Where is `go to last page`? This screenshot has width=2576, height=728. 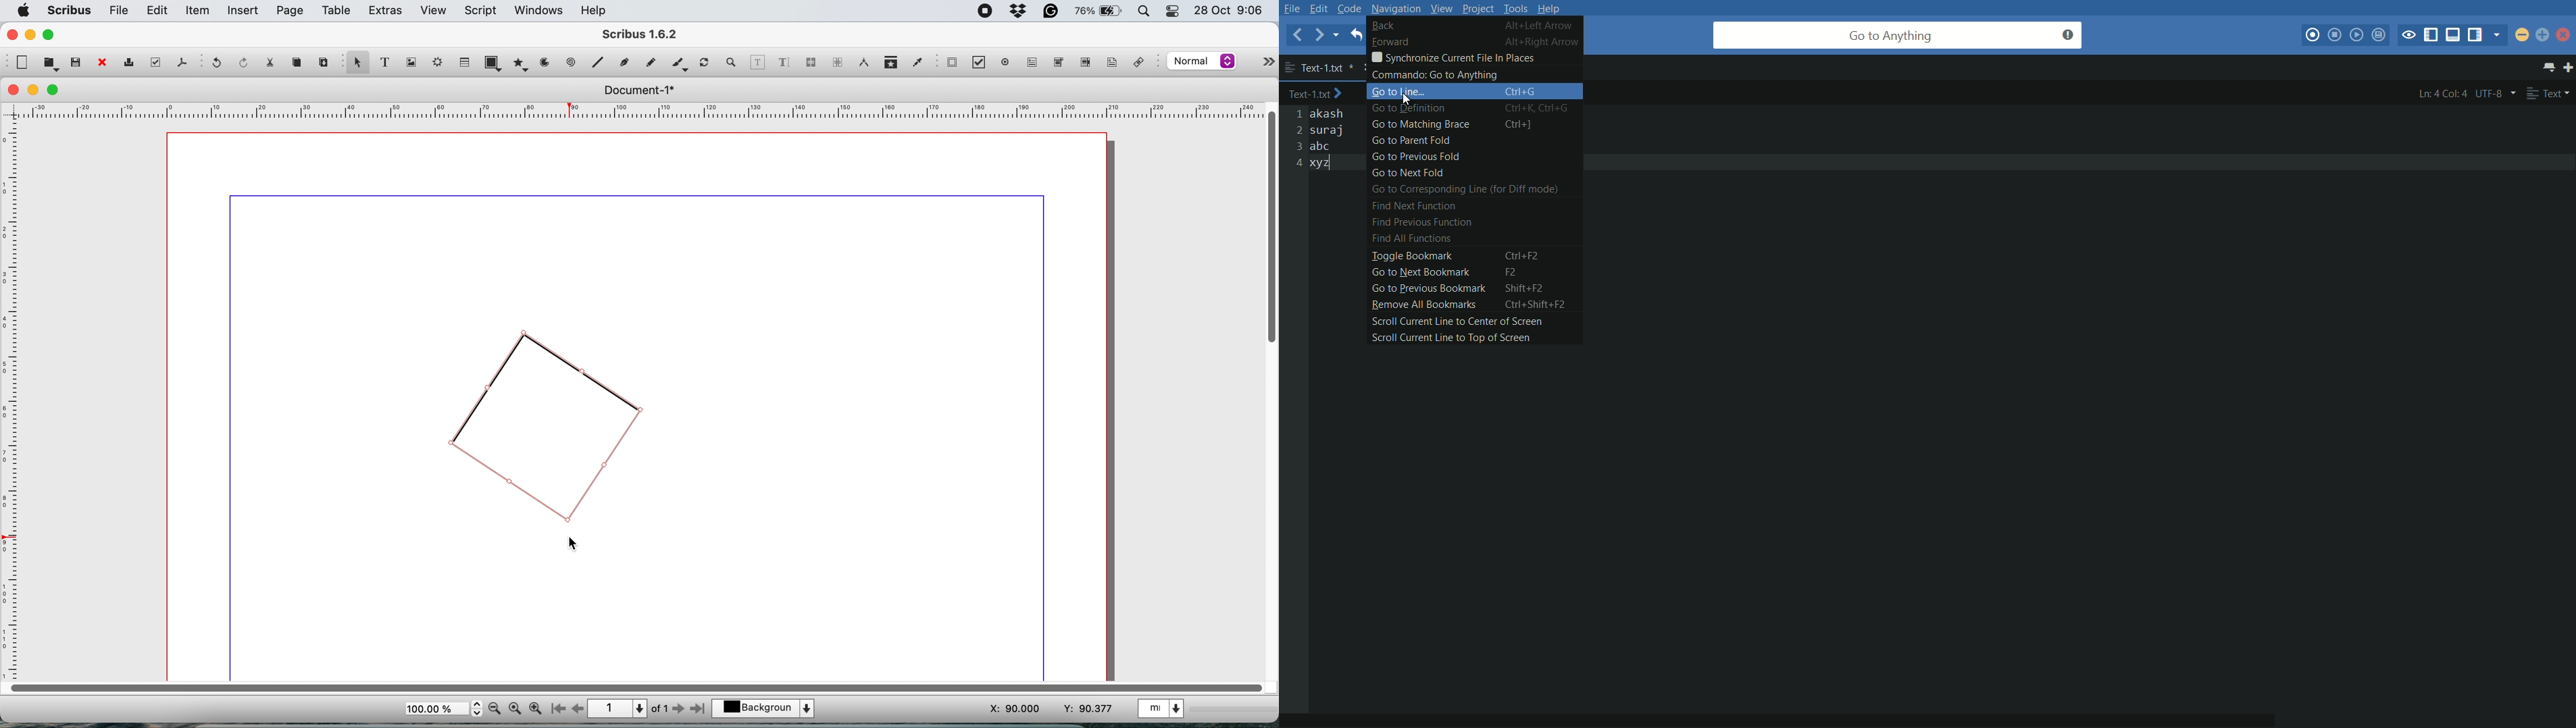
go to last page is located at coordinates (700, 710).